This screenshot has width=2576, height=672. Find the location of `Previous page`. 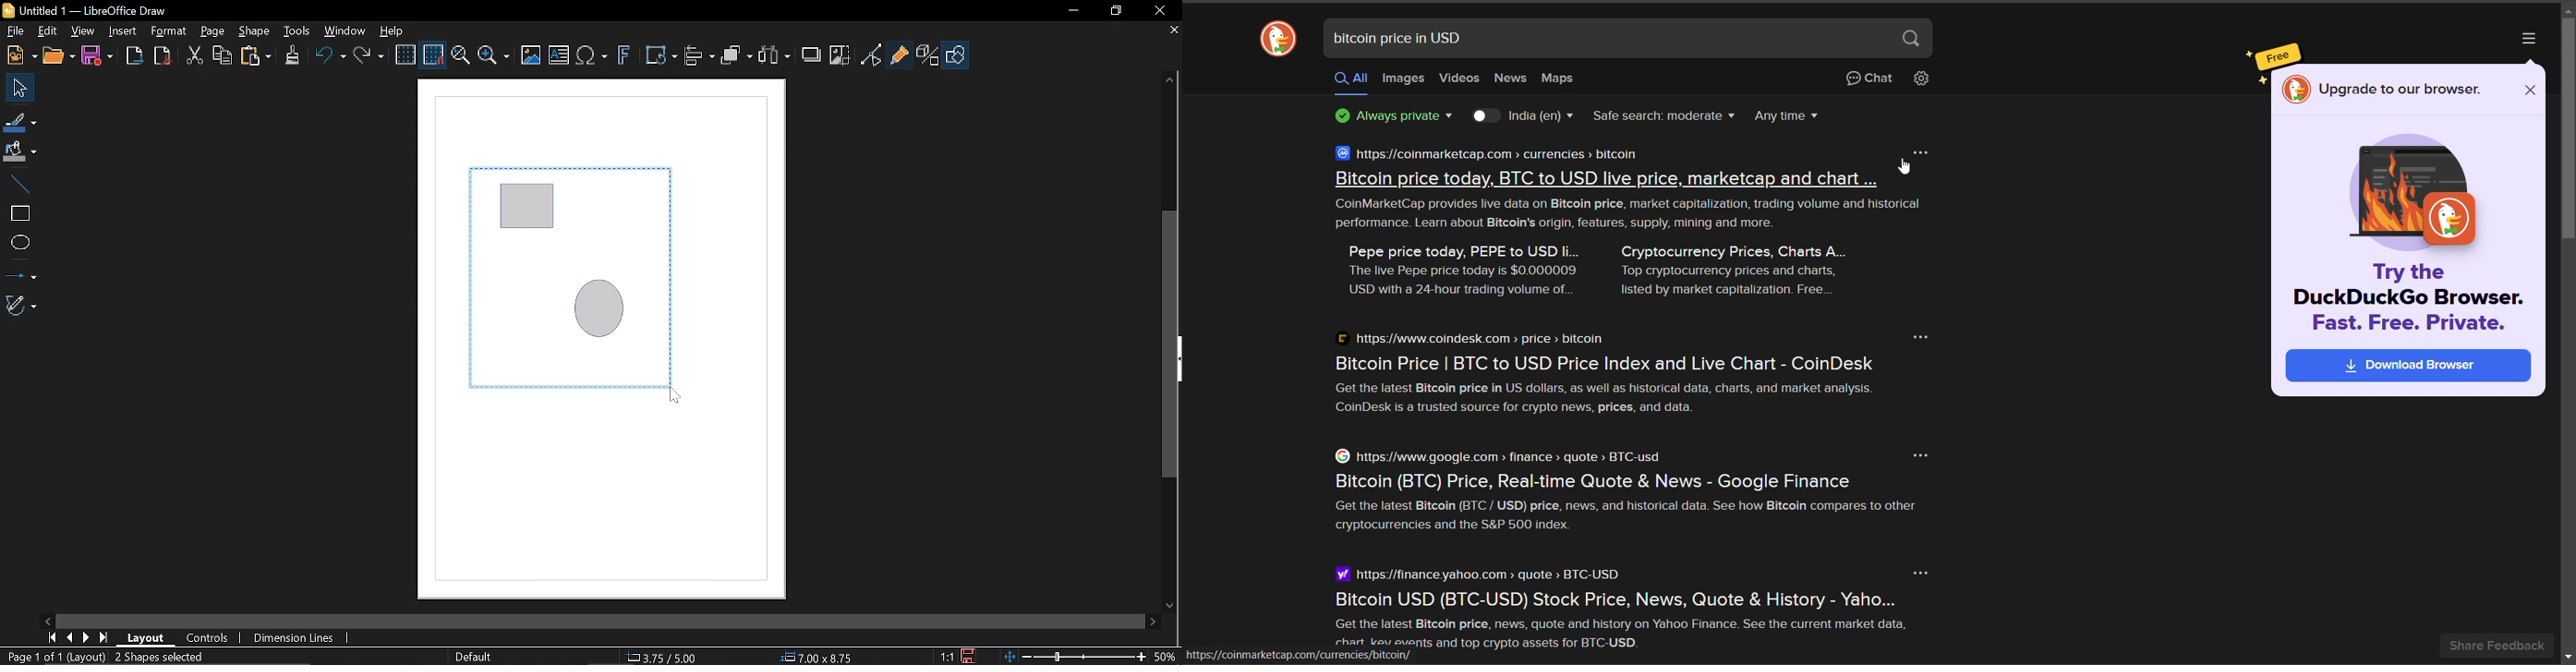

Previous page is located at coordinates (72, 637).